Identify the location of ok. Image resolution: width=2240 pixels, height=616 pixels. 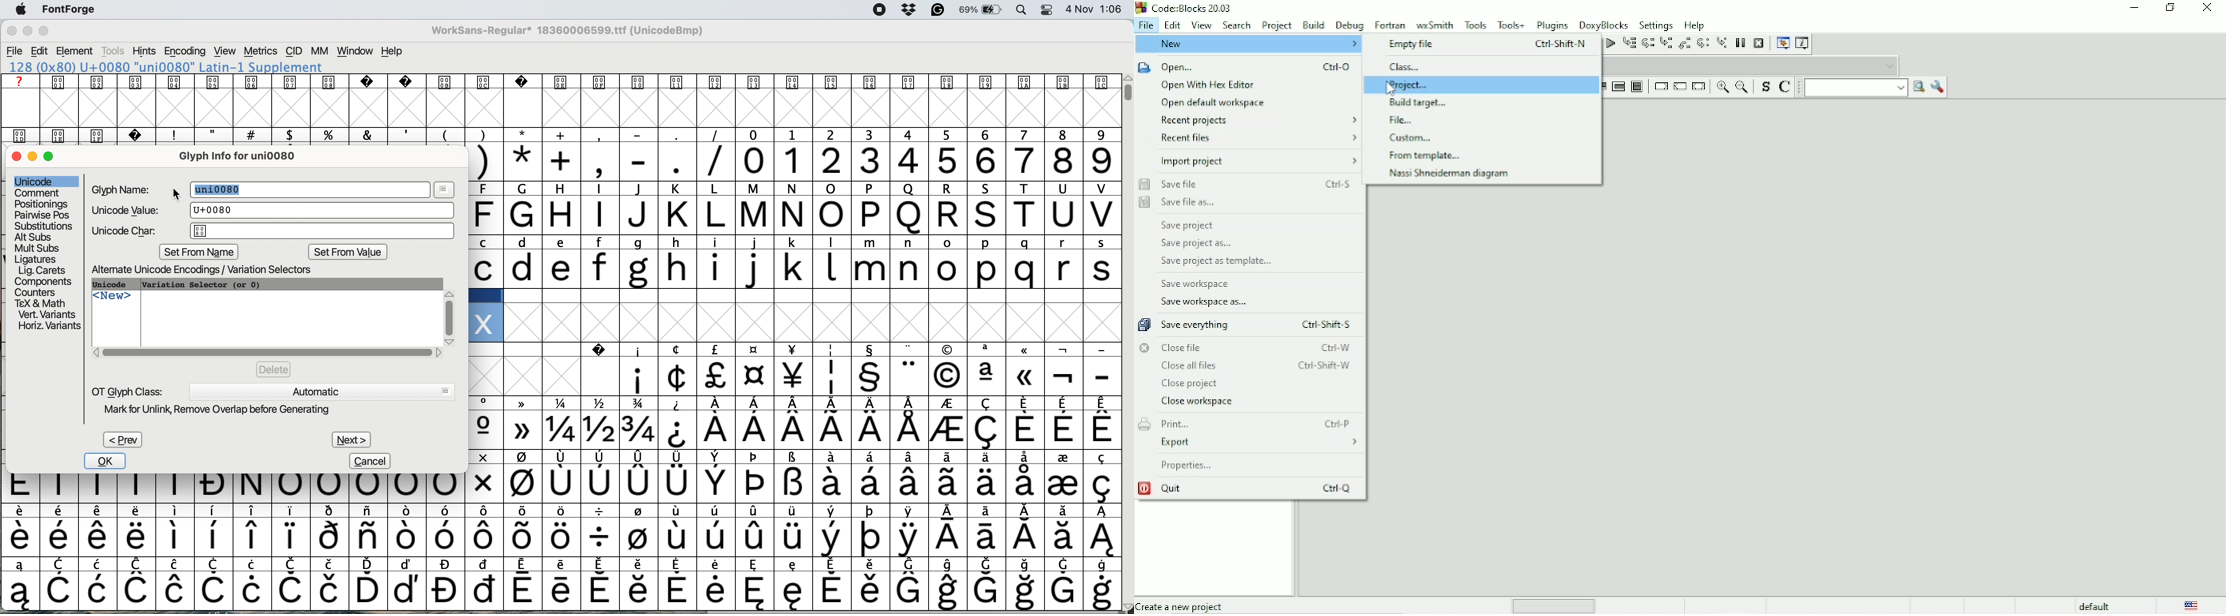
(107, 461).